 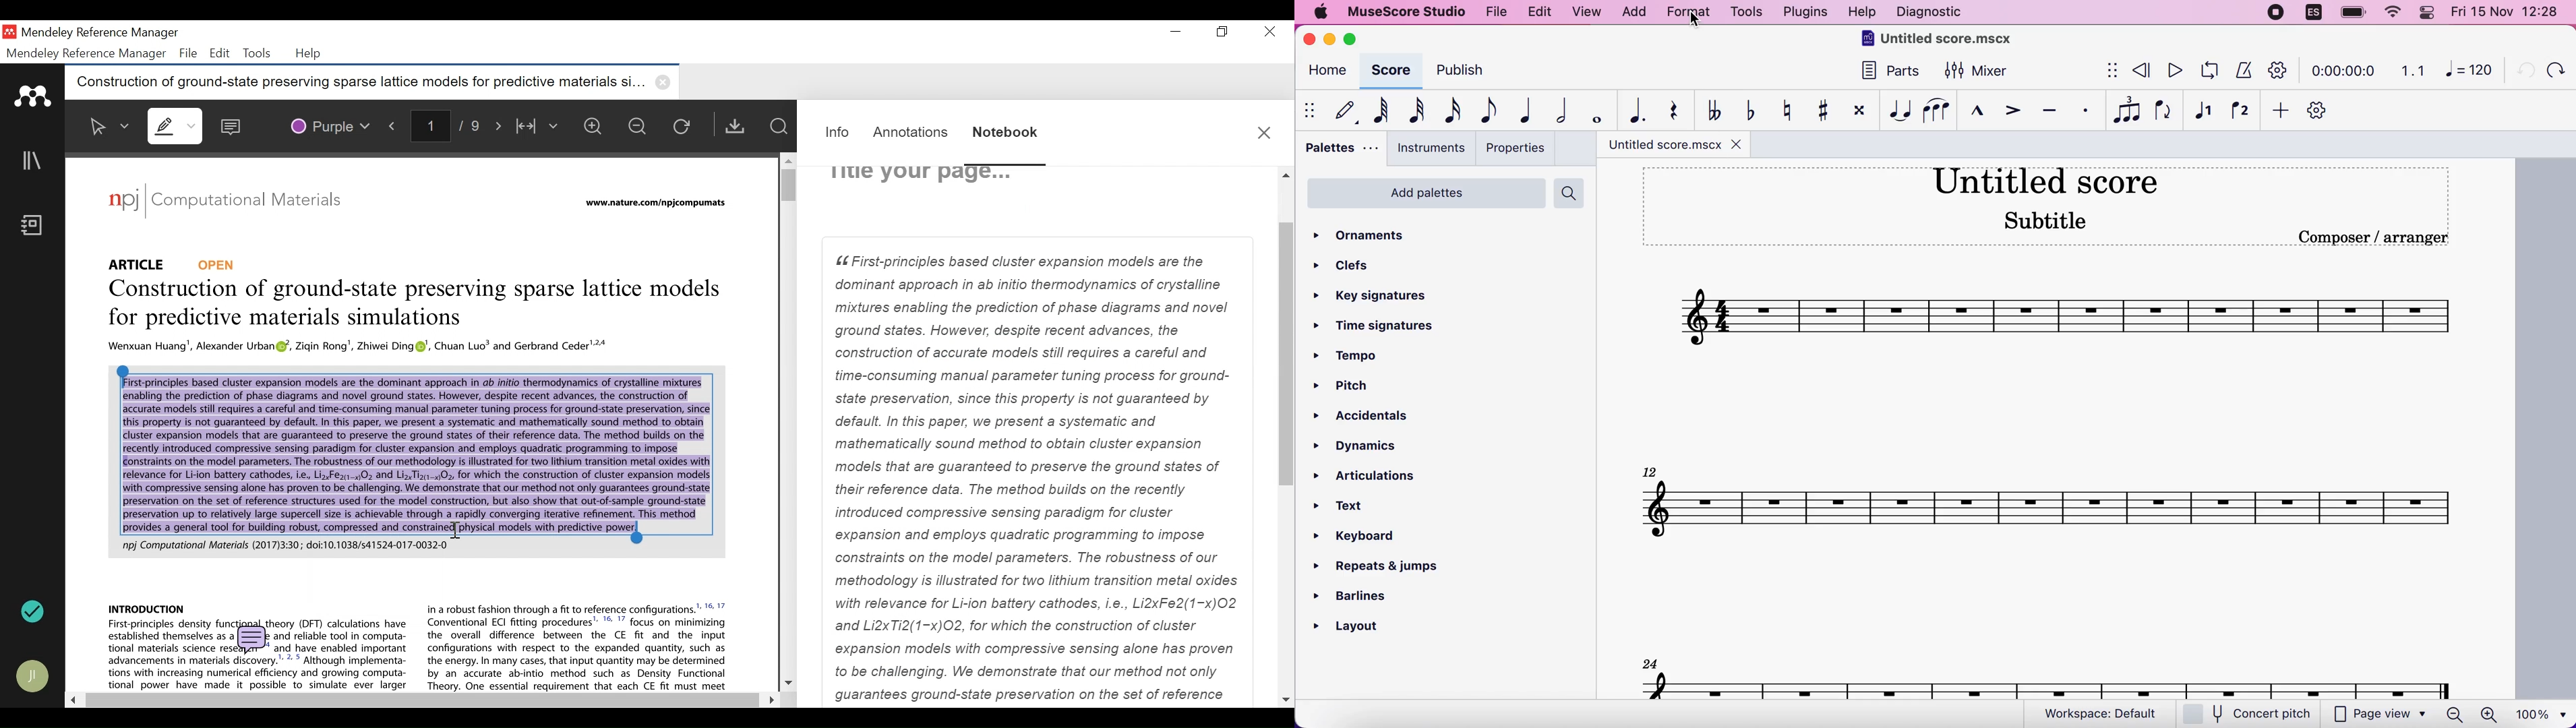 I want to click on Mendeley logo, so click(x=35, y=96).